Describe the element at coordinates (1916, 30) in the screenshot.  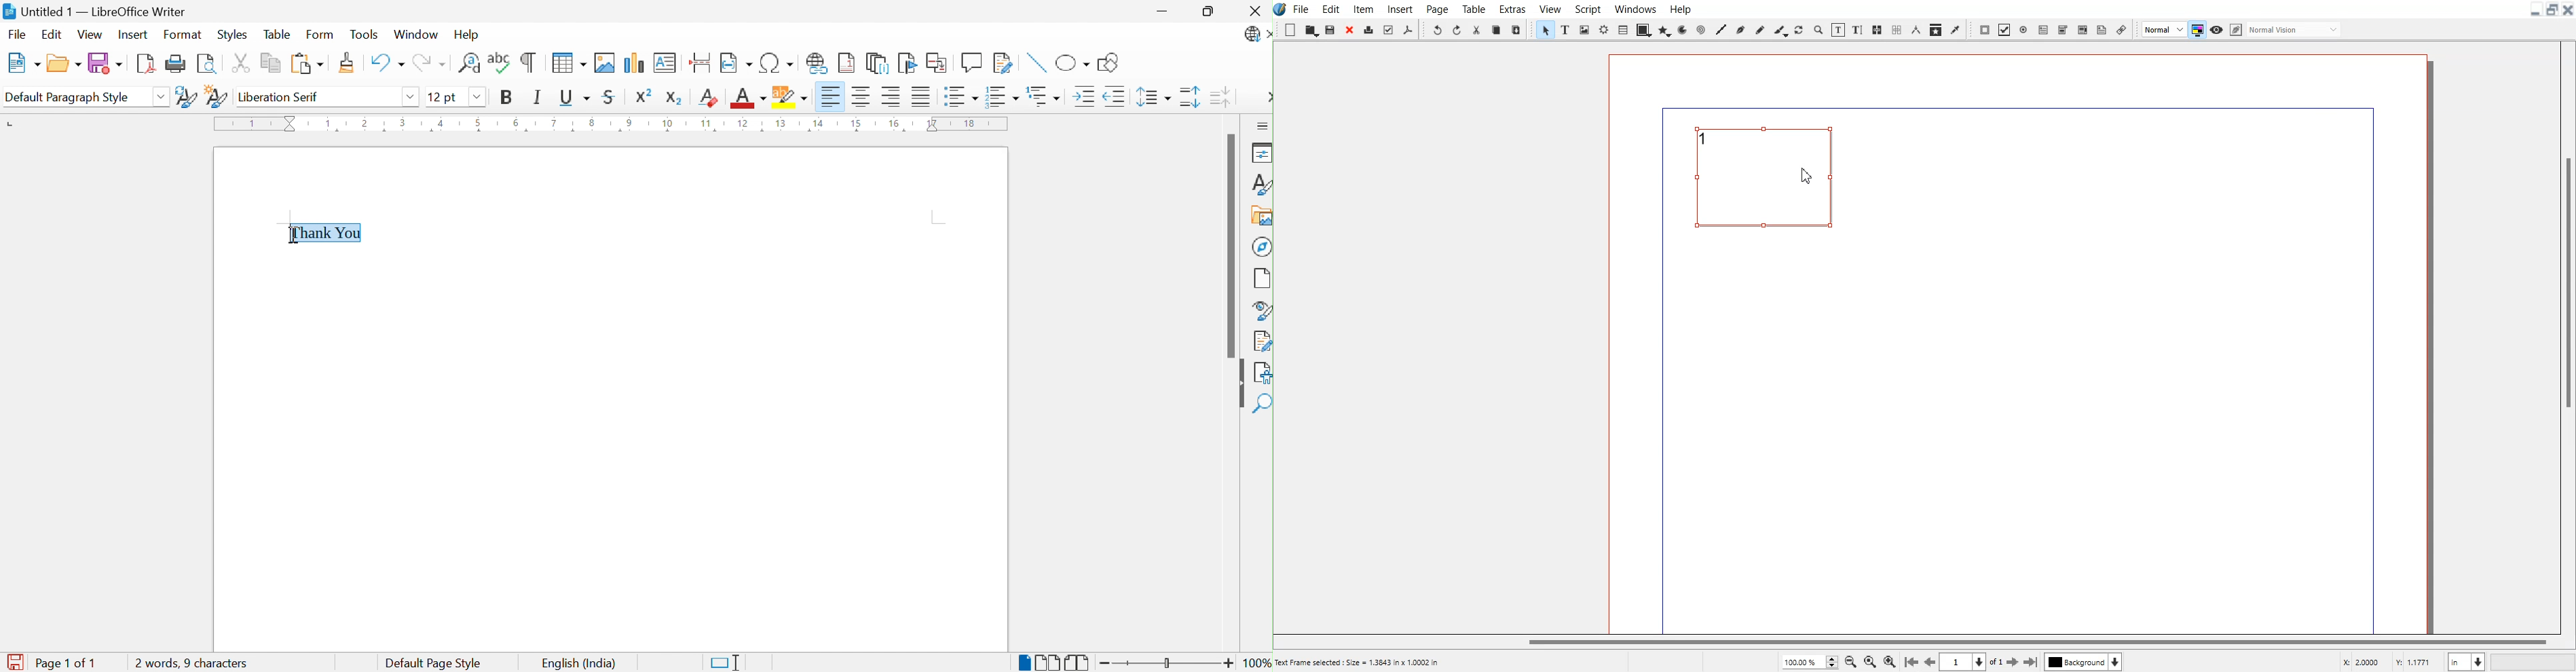
I see `Measurement` at that location.